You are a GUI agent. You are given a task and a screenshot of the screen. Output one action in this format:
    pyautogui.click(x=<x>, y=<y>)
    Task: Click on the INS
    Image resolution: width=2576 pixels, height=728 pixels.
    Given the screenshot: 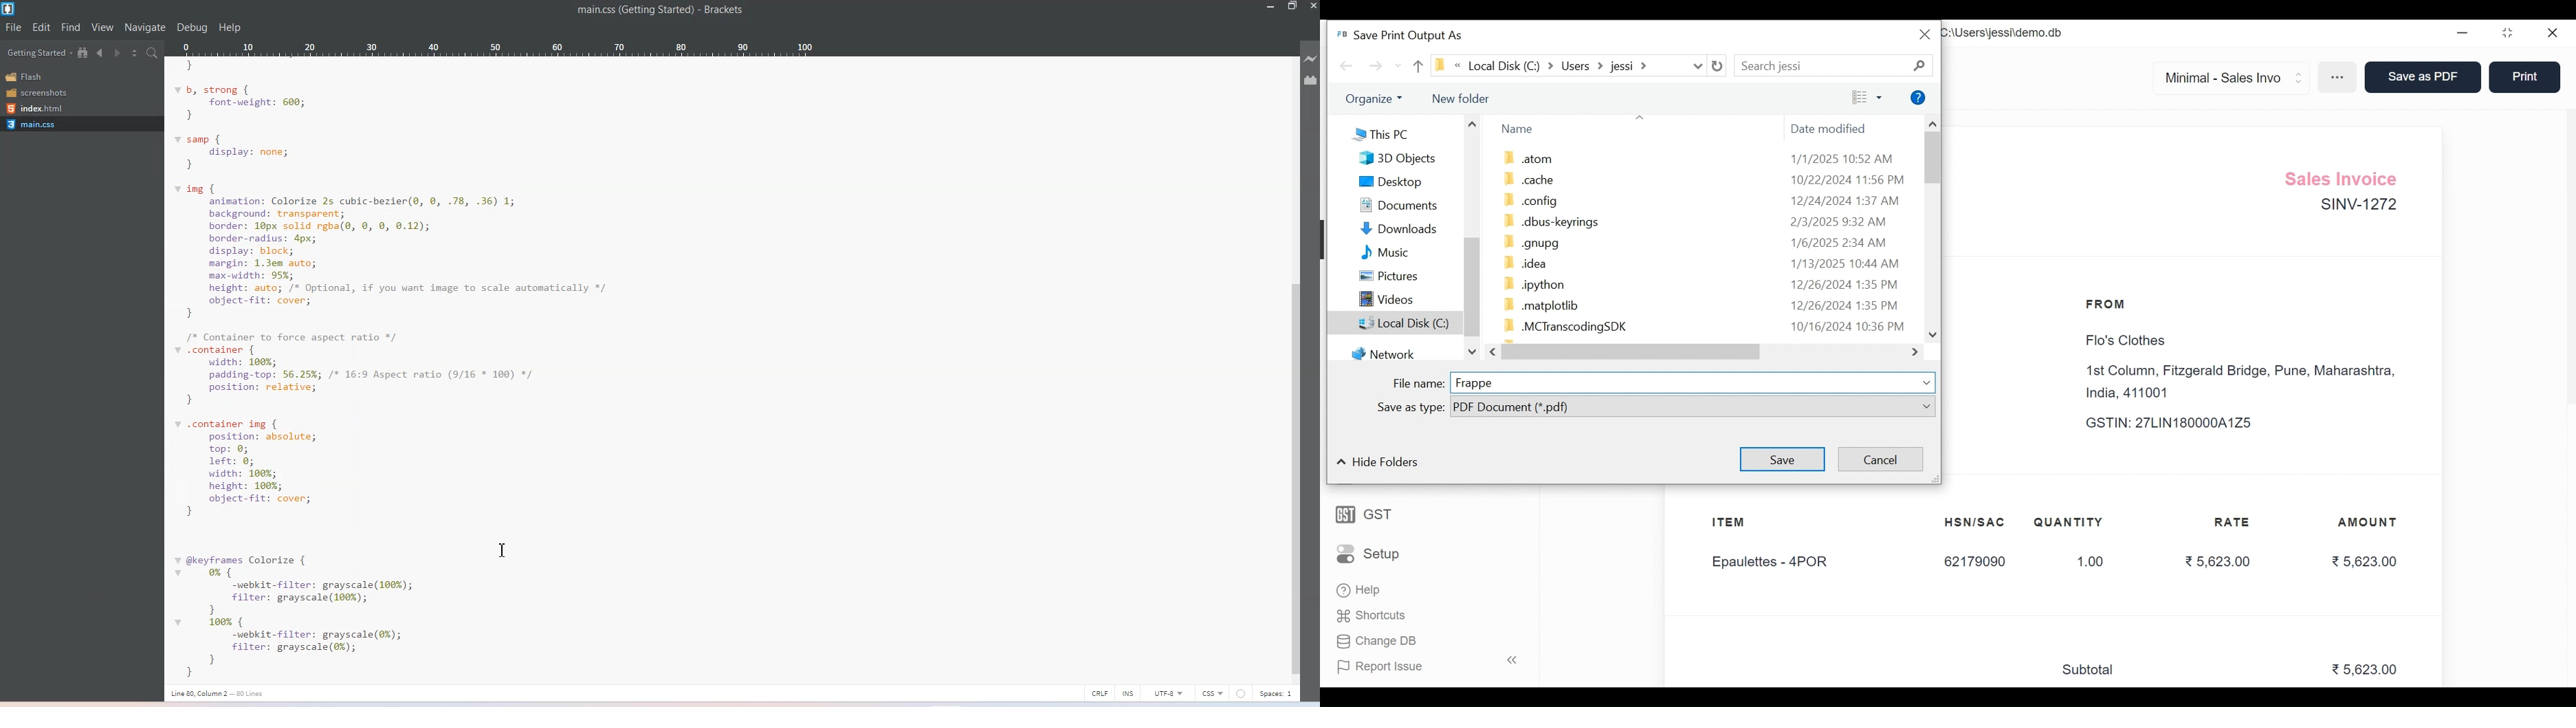 What is the action you would take?
    pyautogui.click(x=1130, y=692)
    